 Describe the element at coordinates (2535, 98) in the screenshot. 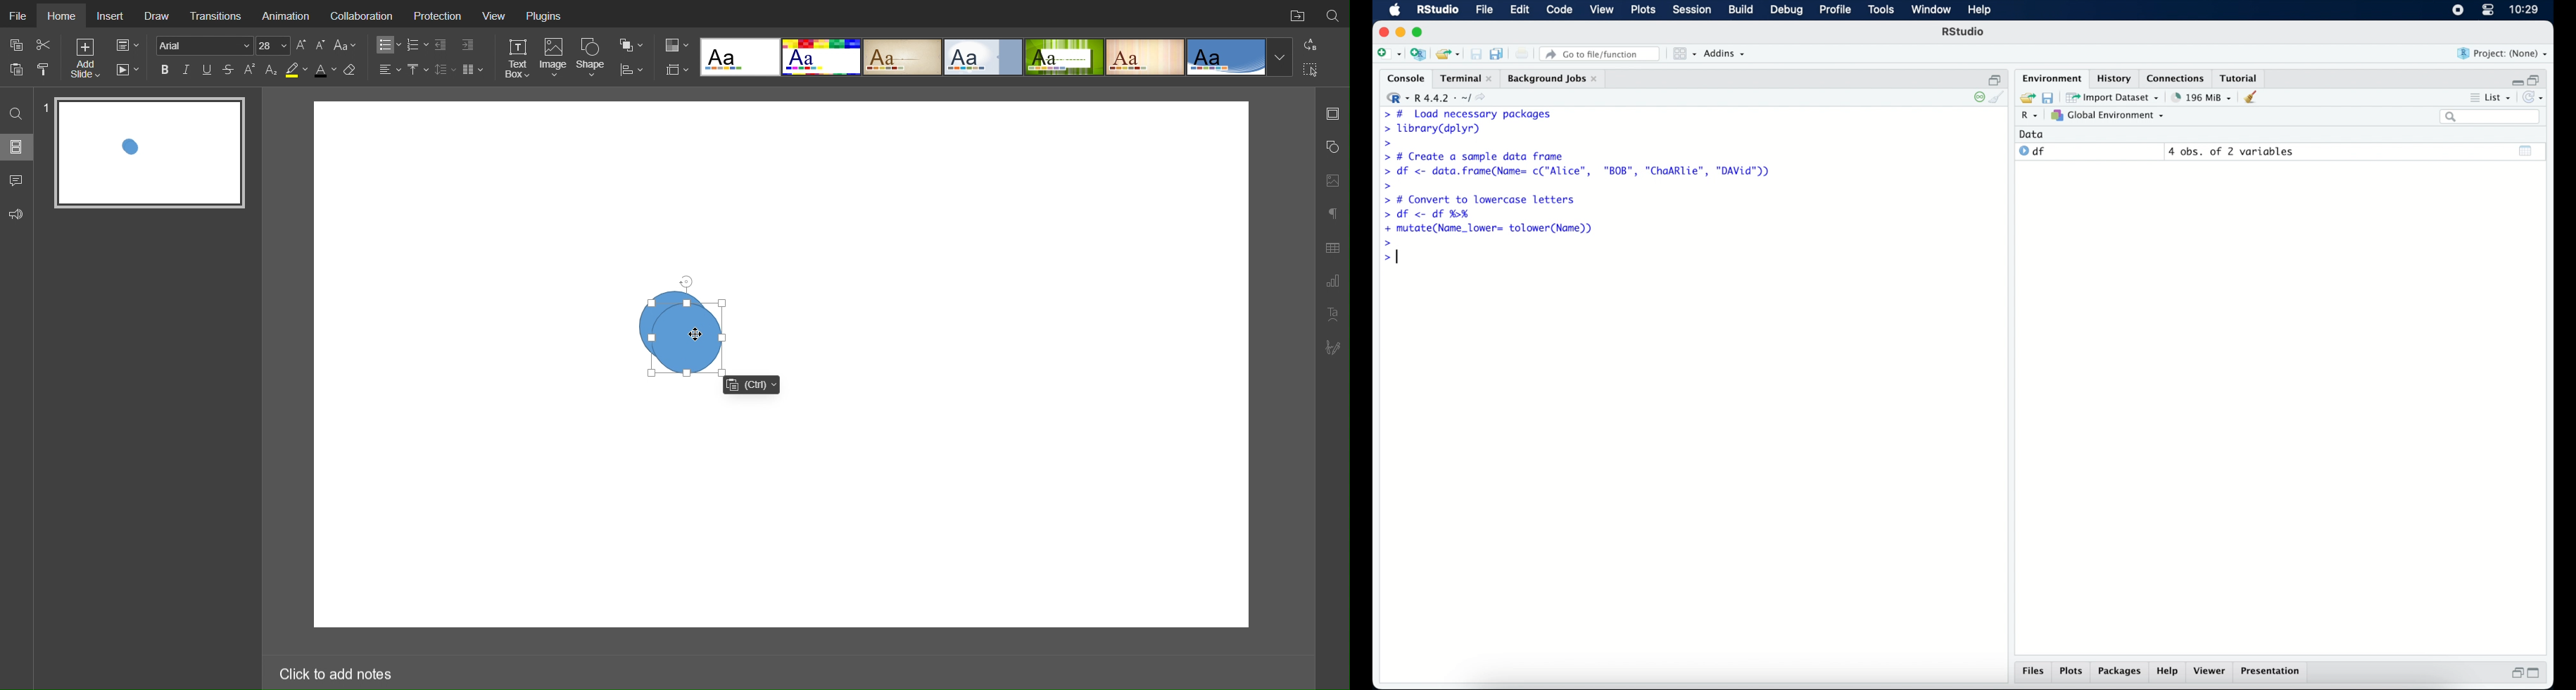

I see `refresh` at that location.